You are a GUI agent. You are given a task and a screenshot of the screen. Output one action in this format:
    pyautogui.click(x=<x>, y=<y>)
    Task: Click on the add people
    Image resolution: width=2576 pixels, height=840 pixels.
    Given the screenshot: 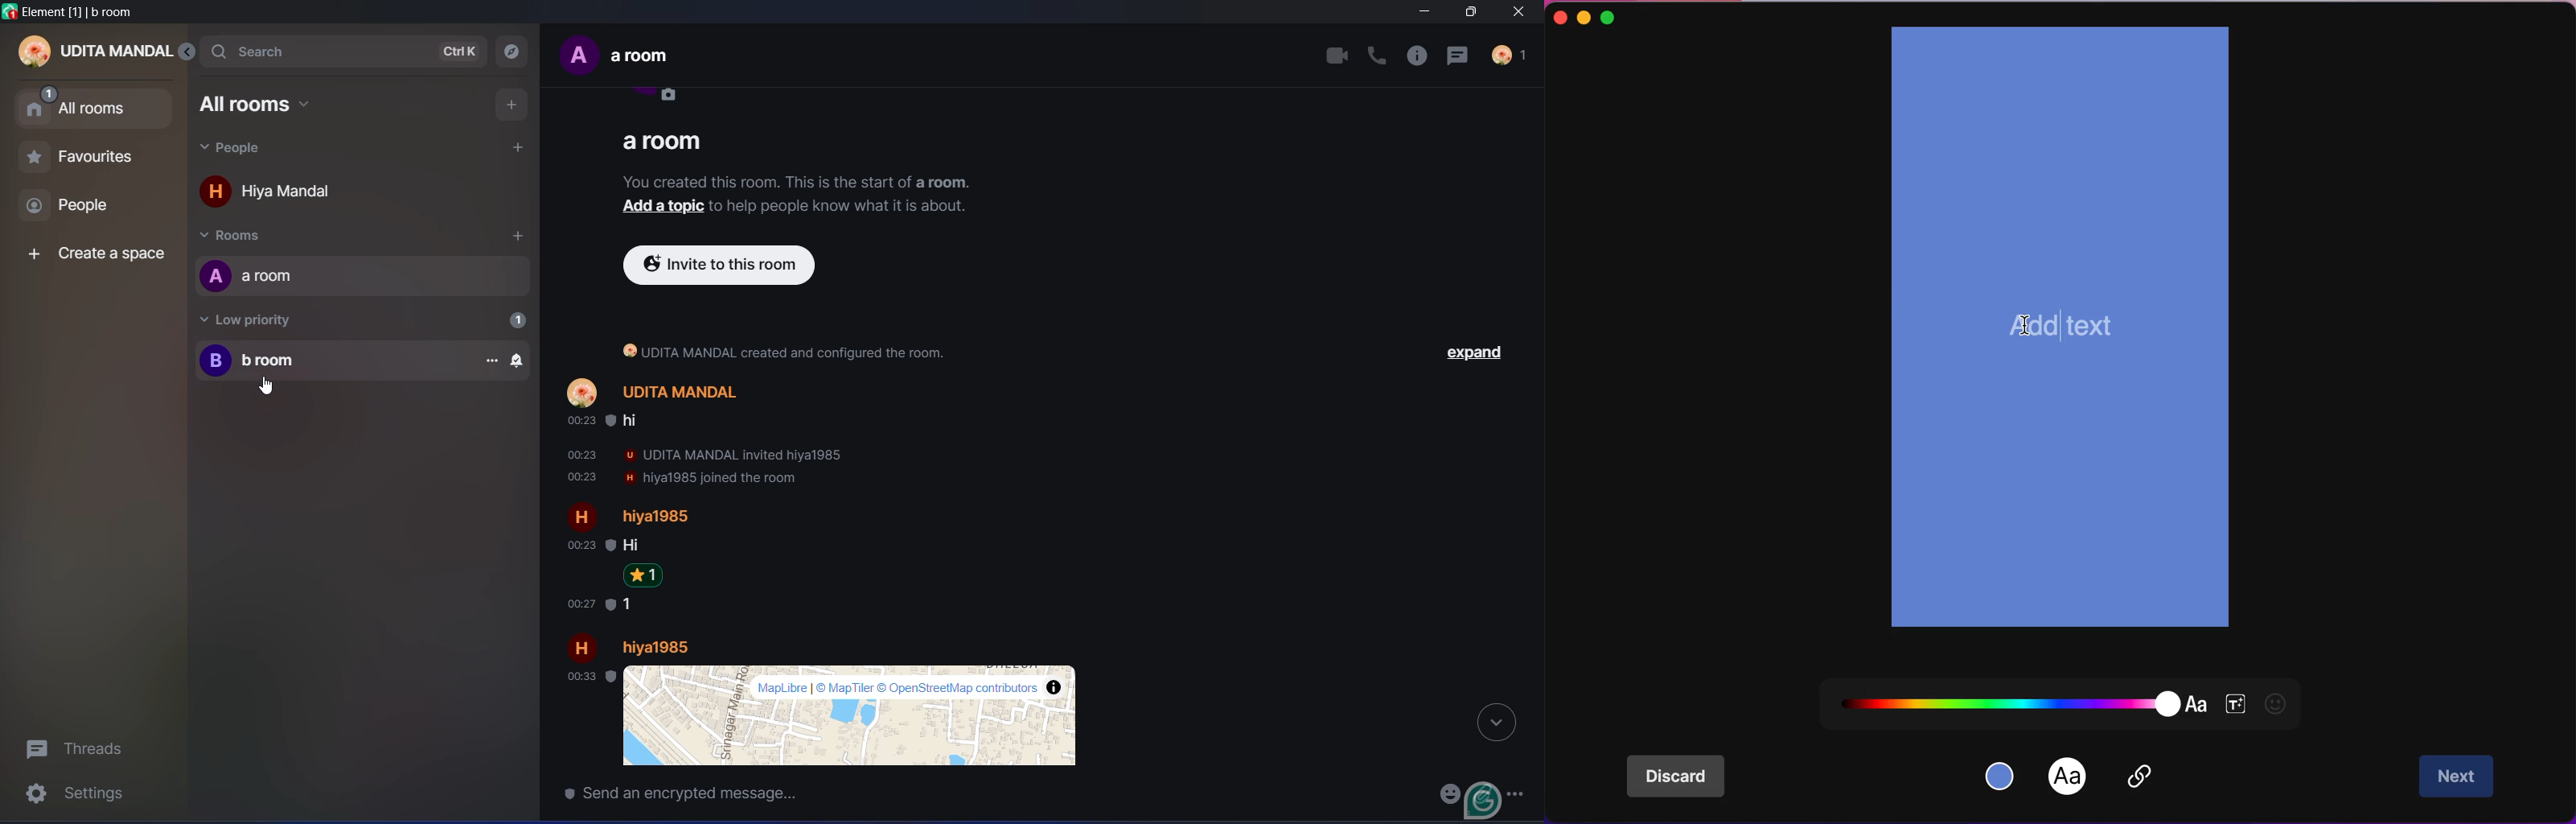 What is the action you would take?
    pyautogui.click(x=518, y=146)
    